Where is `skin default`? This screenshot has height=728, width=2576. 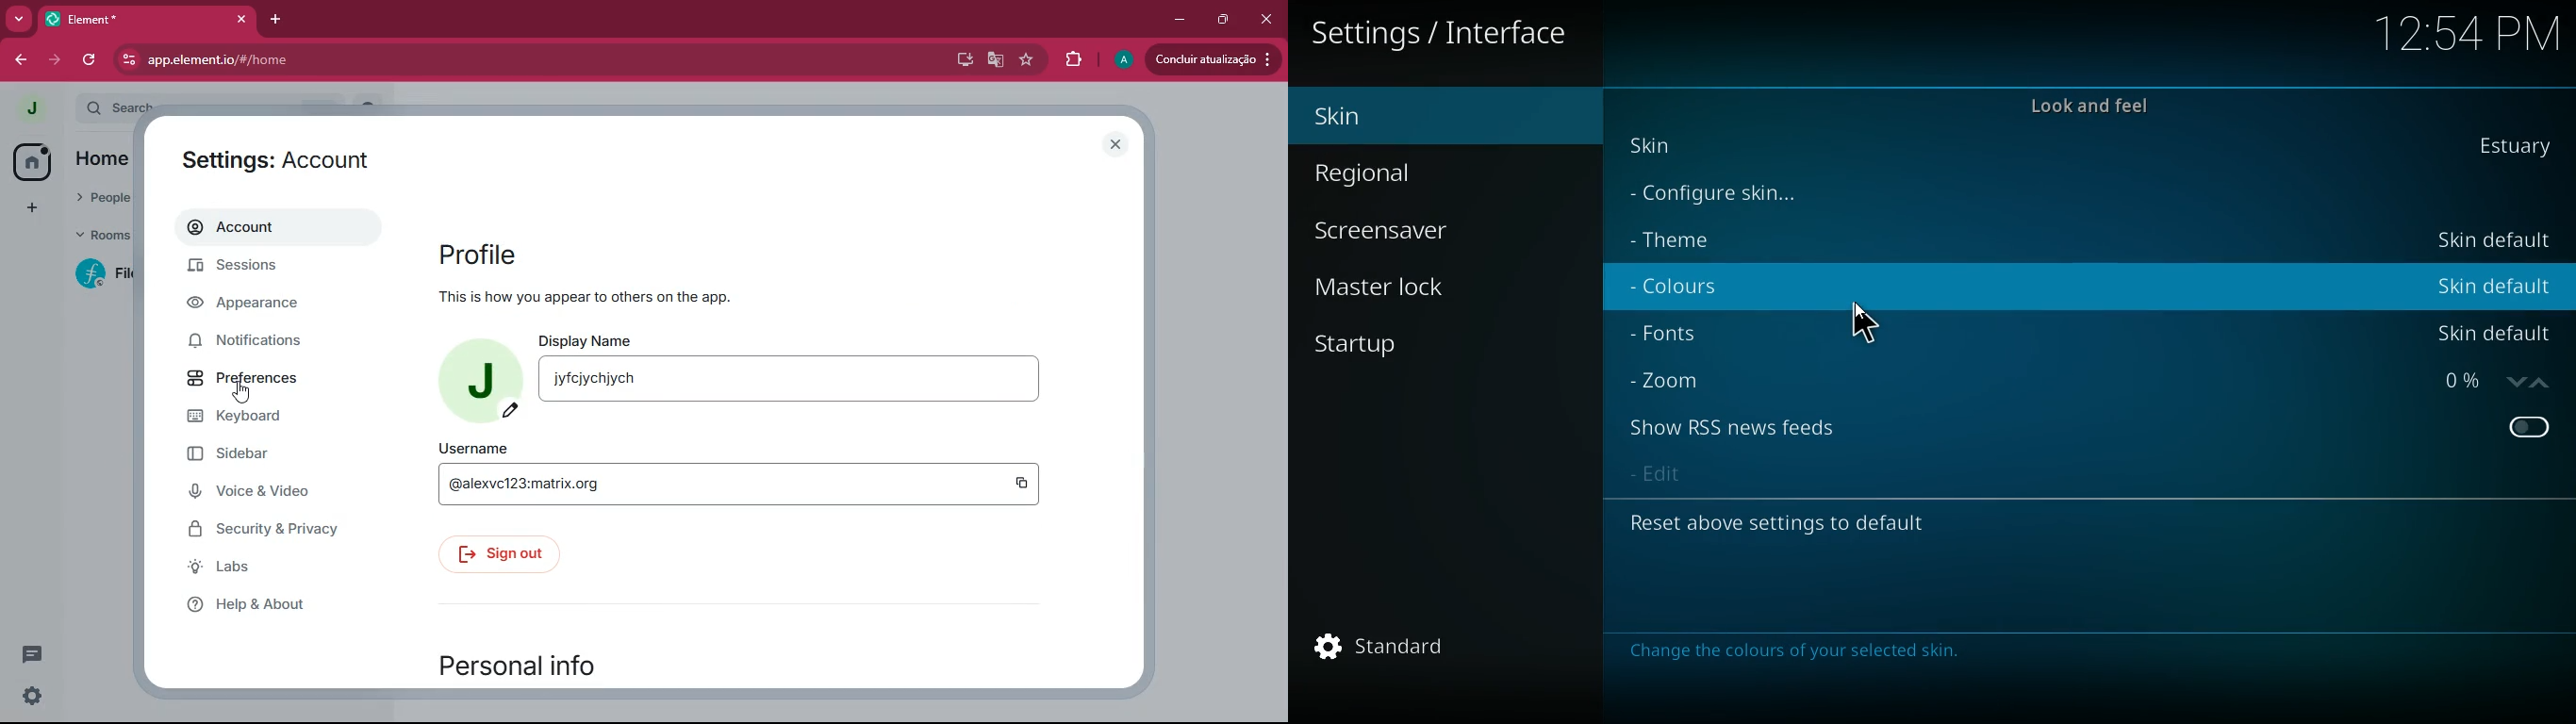
skin default is located at coordinates (2497, 333).